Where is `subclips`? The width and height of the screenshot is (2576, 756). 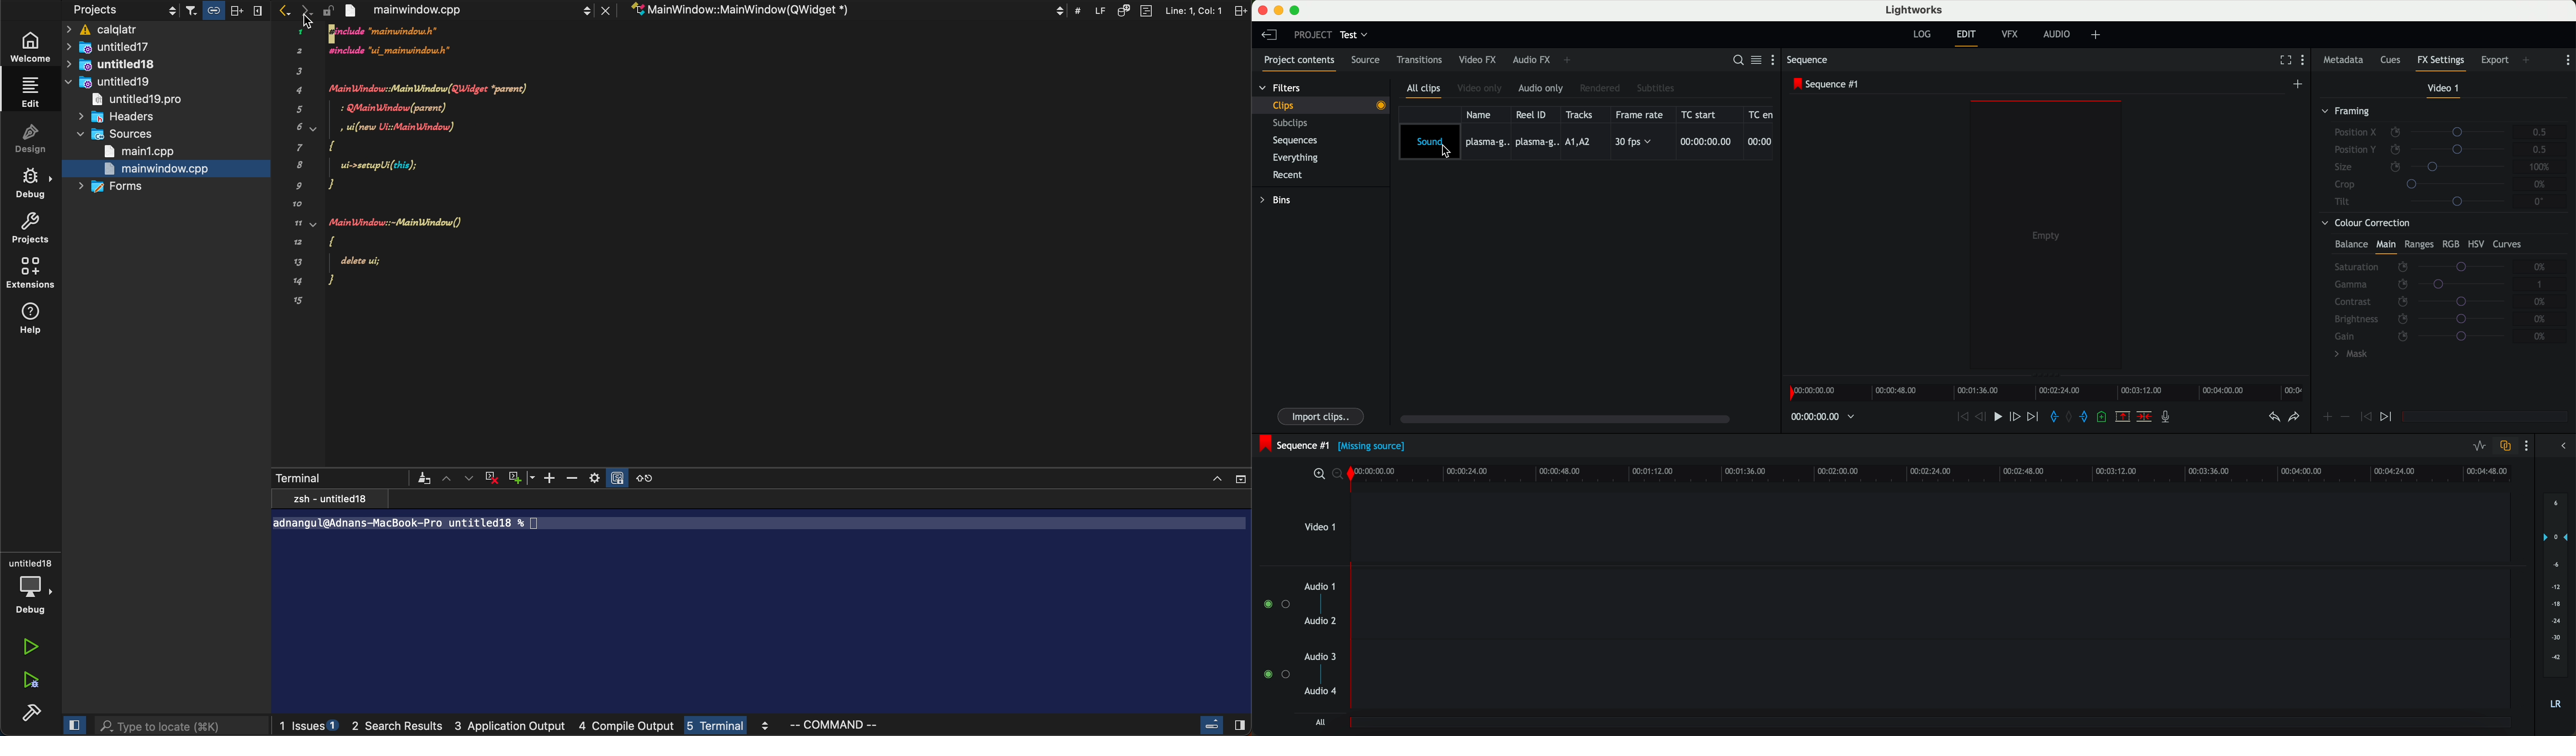
subclips is located at coordinates (1293, 124).